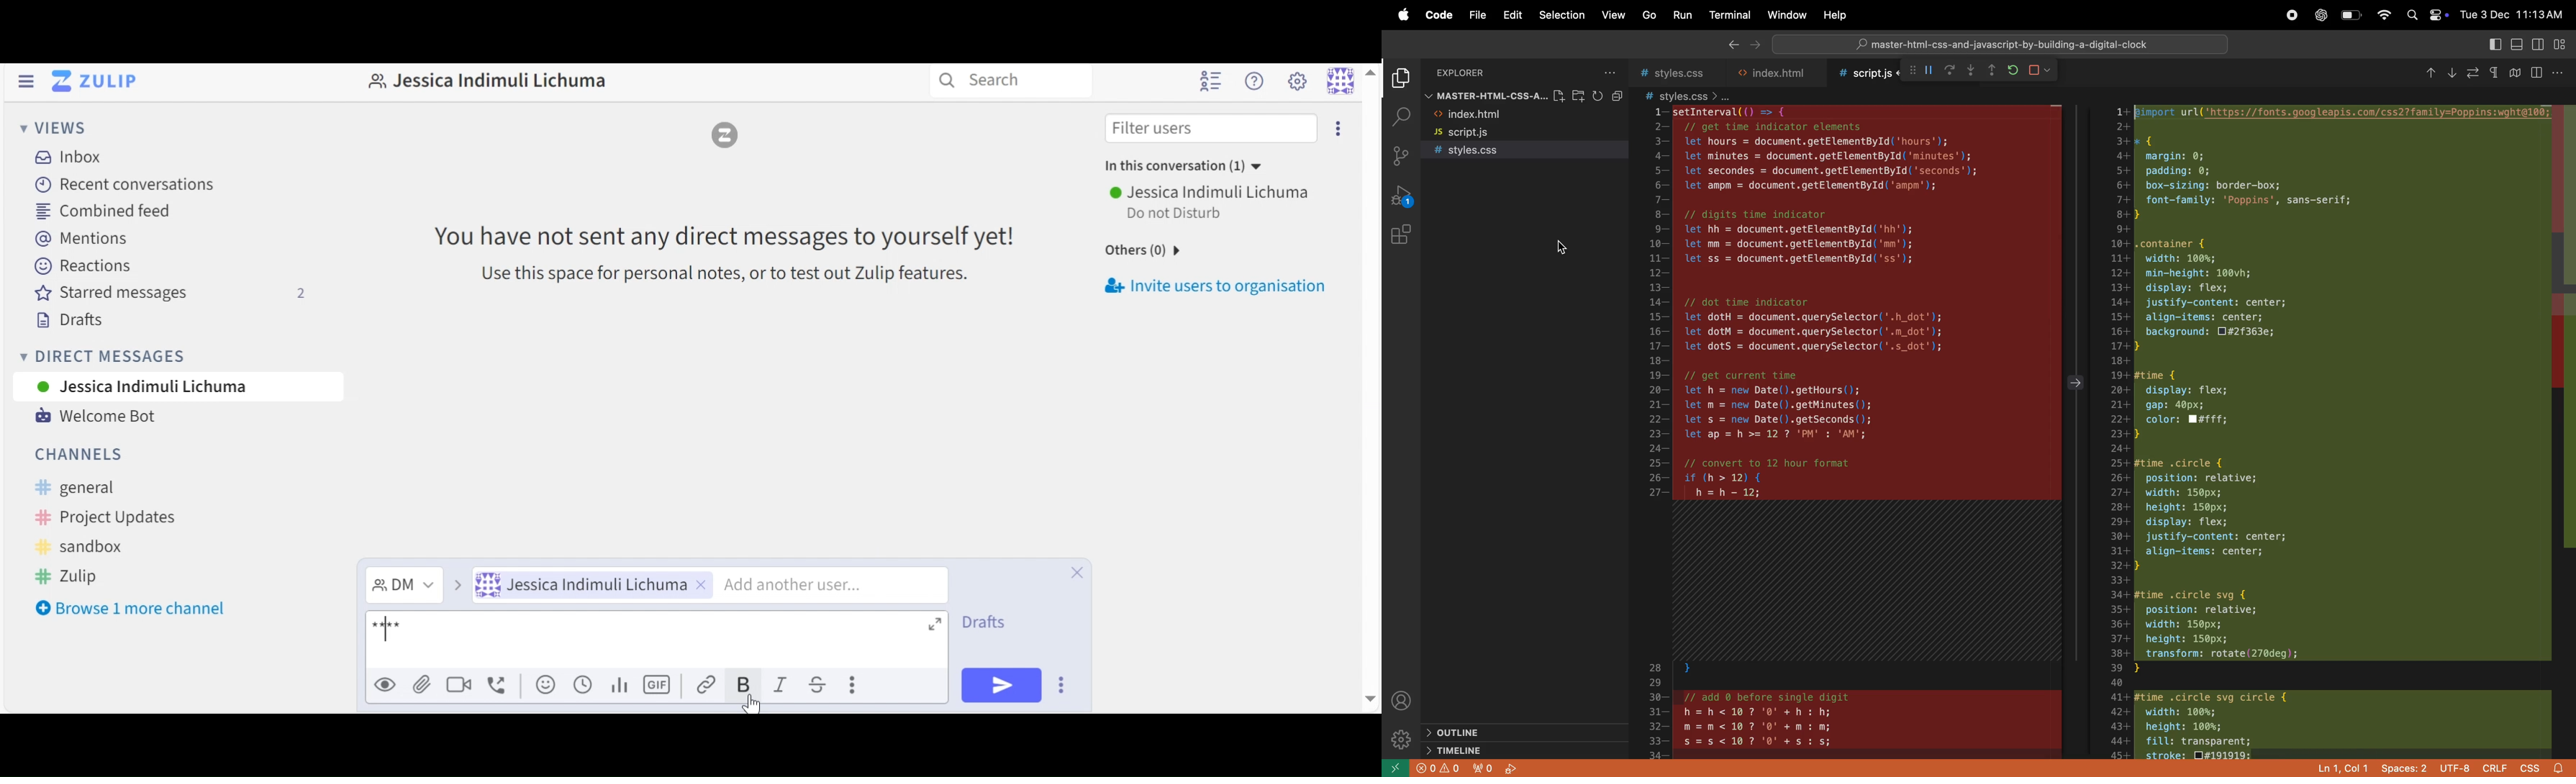 This screenshot has width=2576, height=784. I want to click on Welcome Bot, so click(96, 418).